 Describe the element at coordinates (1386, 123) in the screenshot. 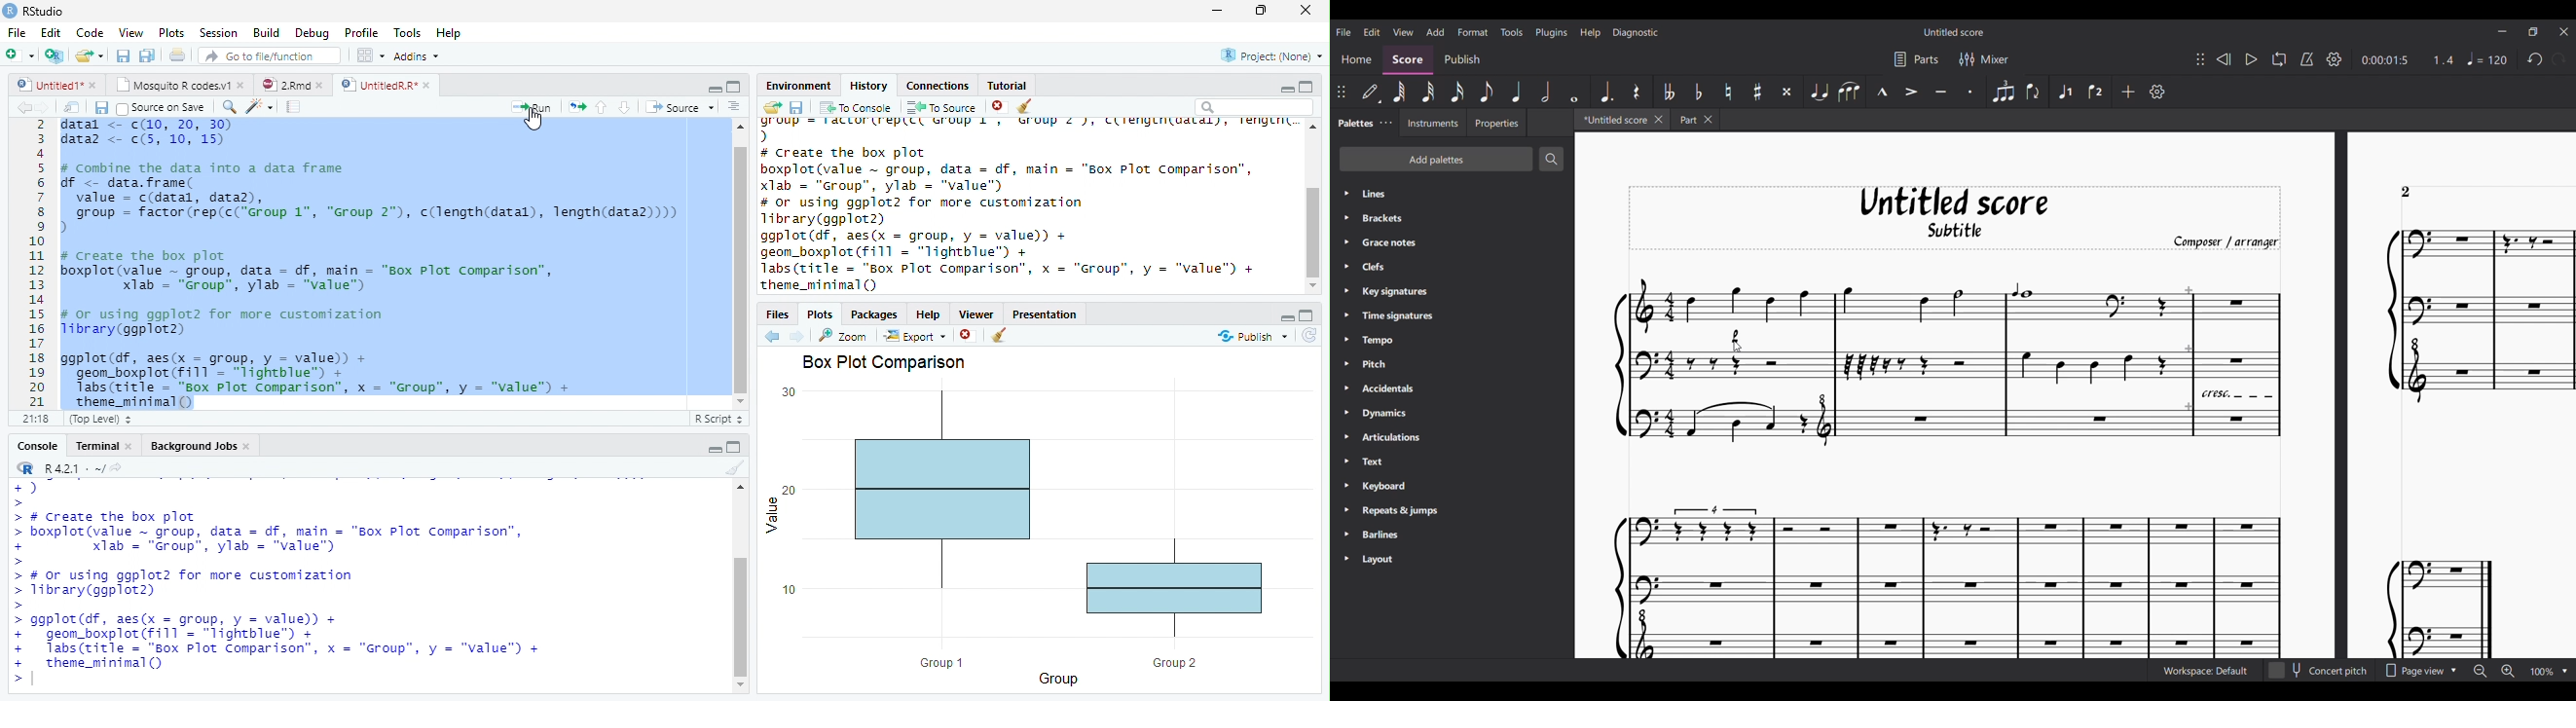

I see `Close/Undock Palette tab` at that location.